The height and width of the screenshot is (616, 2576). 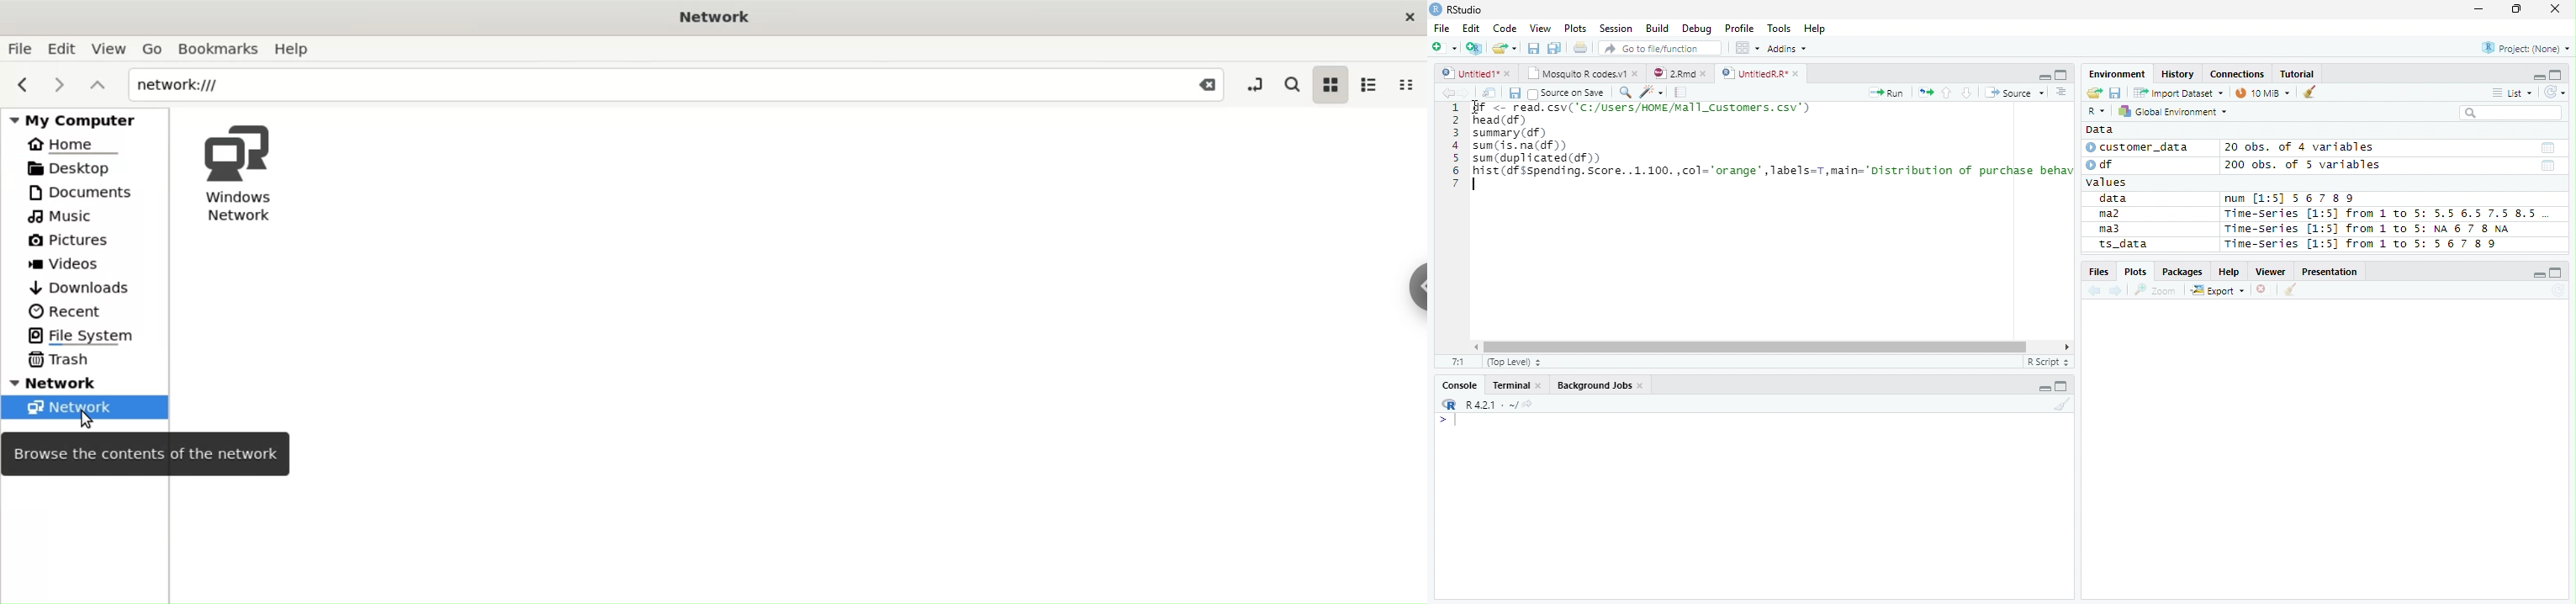 I want to click on Source, so click(x=2013, y=93).